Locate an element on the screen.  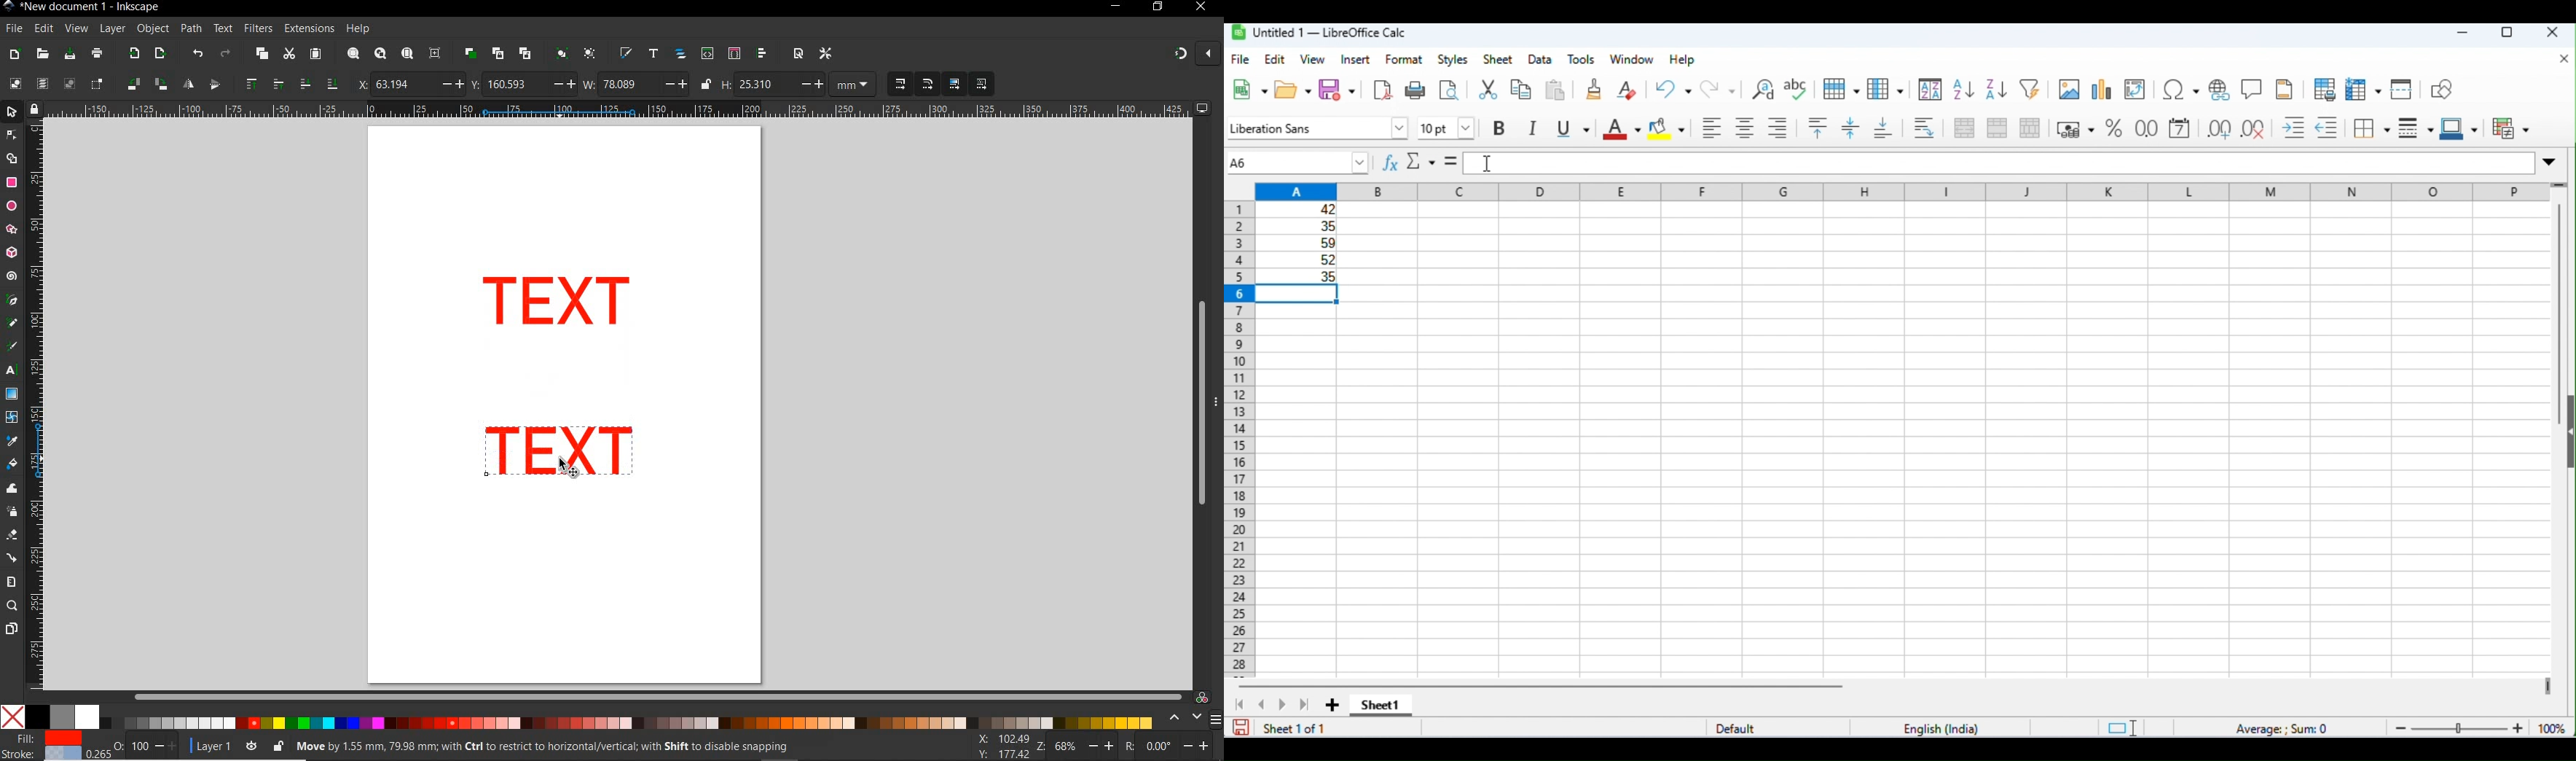
duplicate created is located at coordinates (557, 305).